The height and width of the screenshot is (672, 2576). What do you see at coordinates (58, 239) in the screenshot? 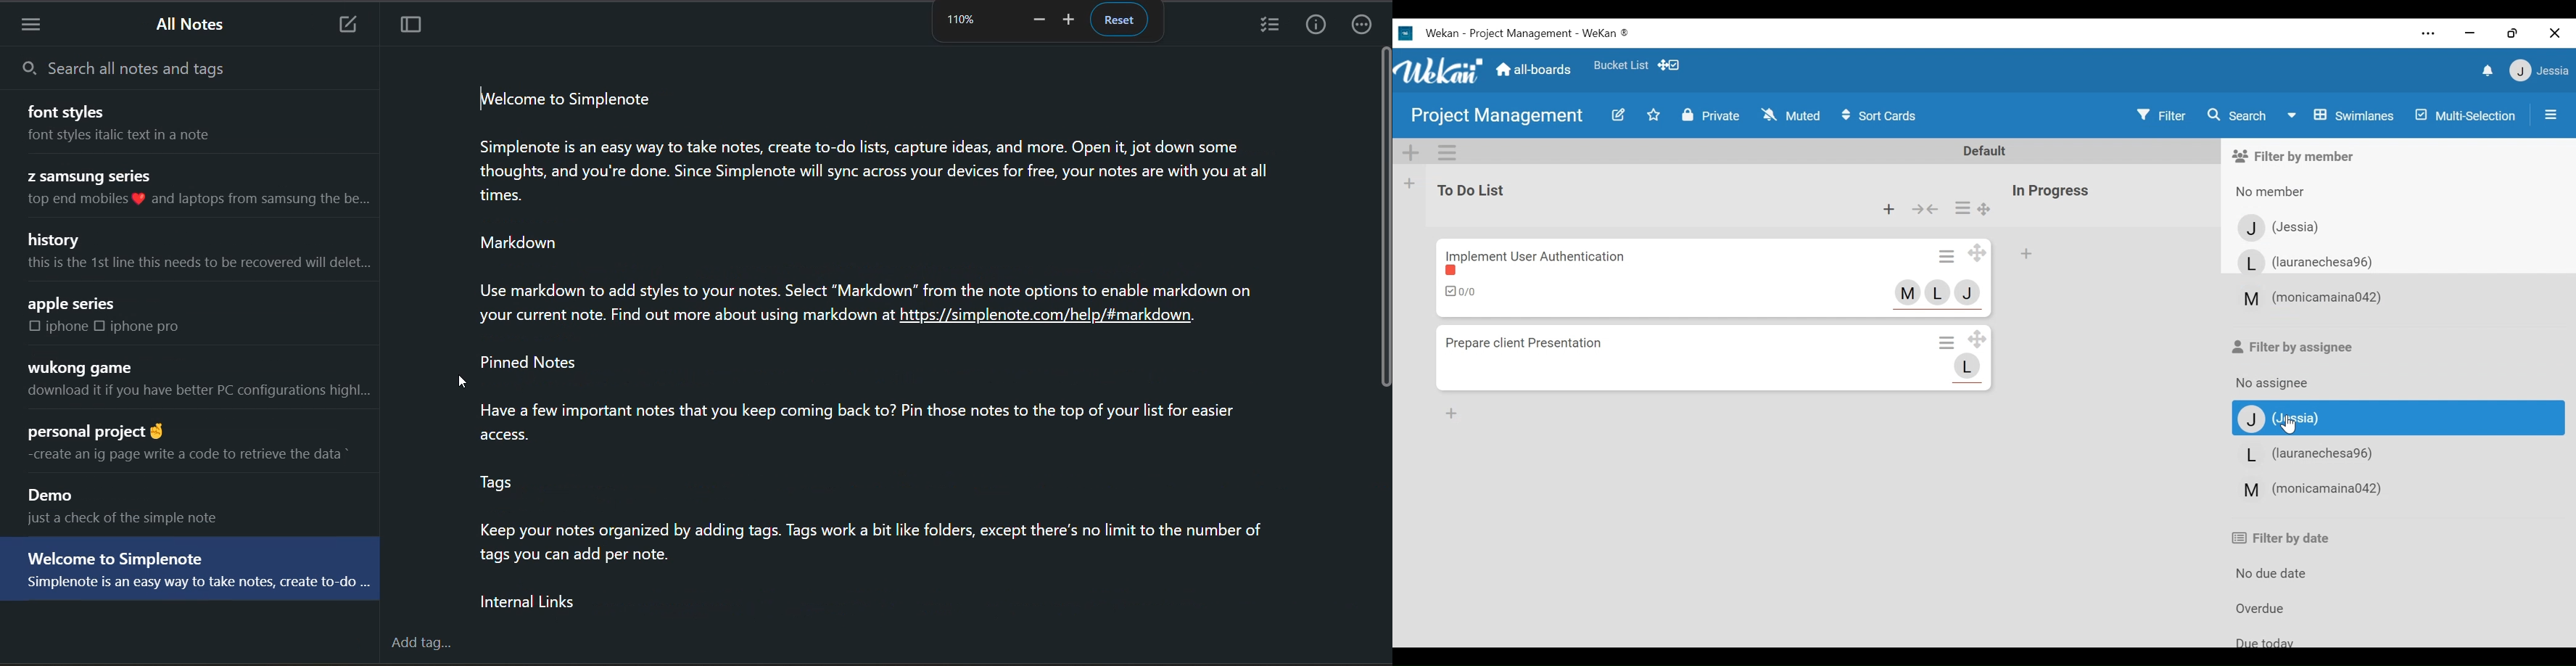
I see `history` at bounding box center [58, 239].